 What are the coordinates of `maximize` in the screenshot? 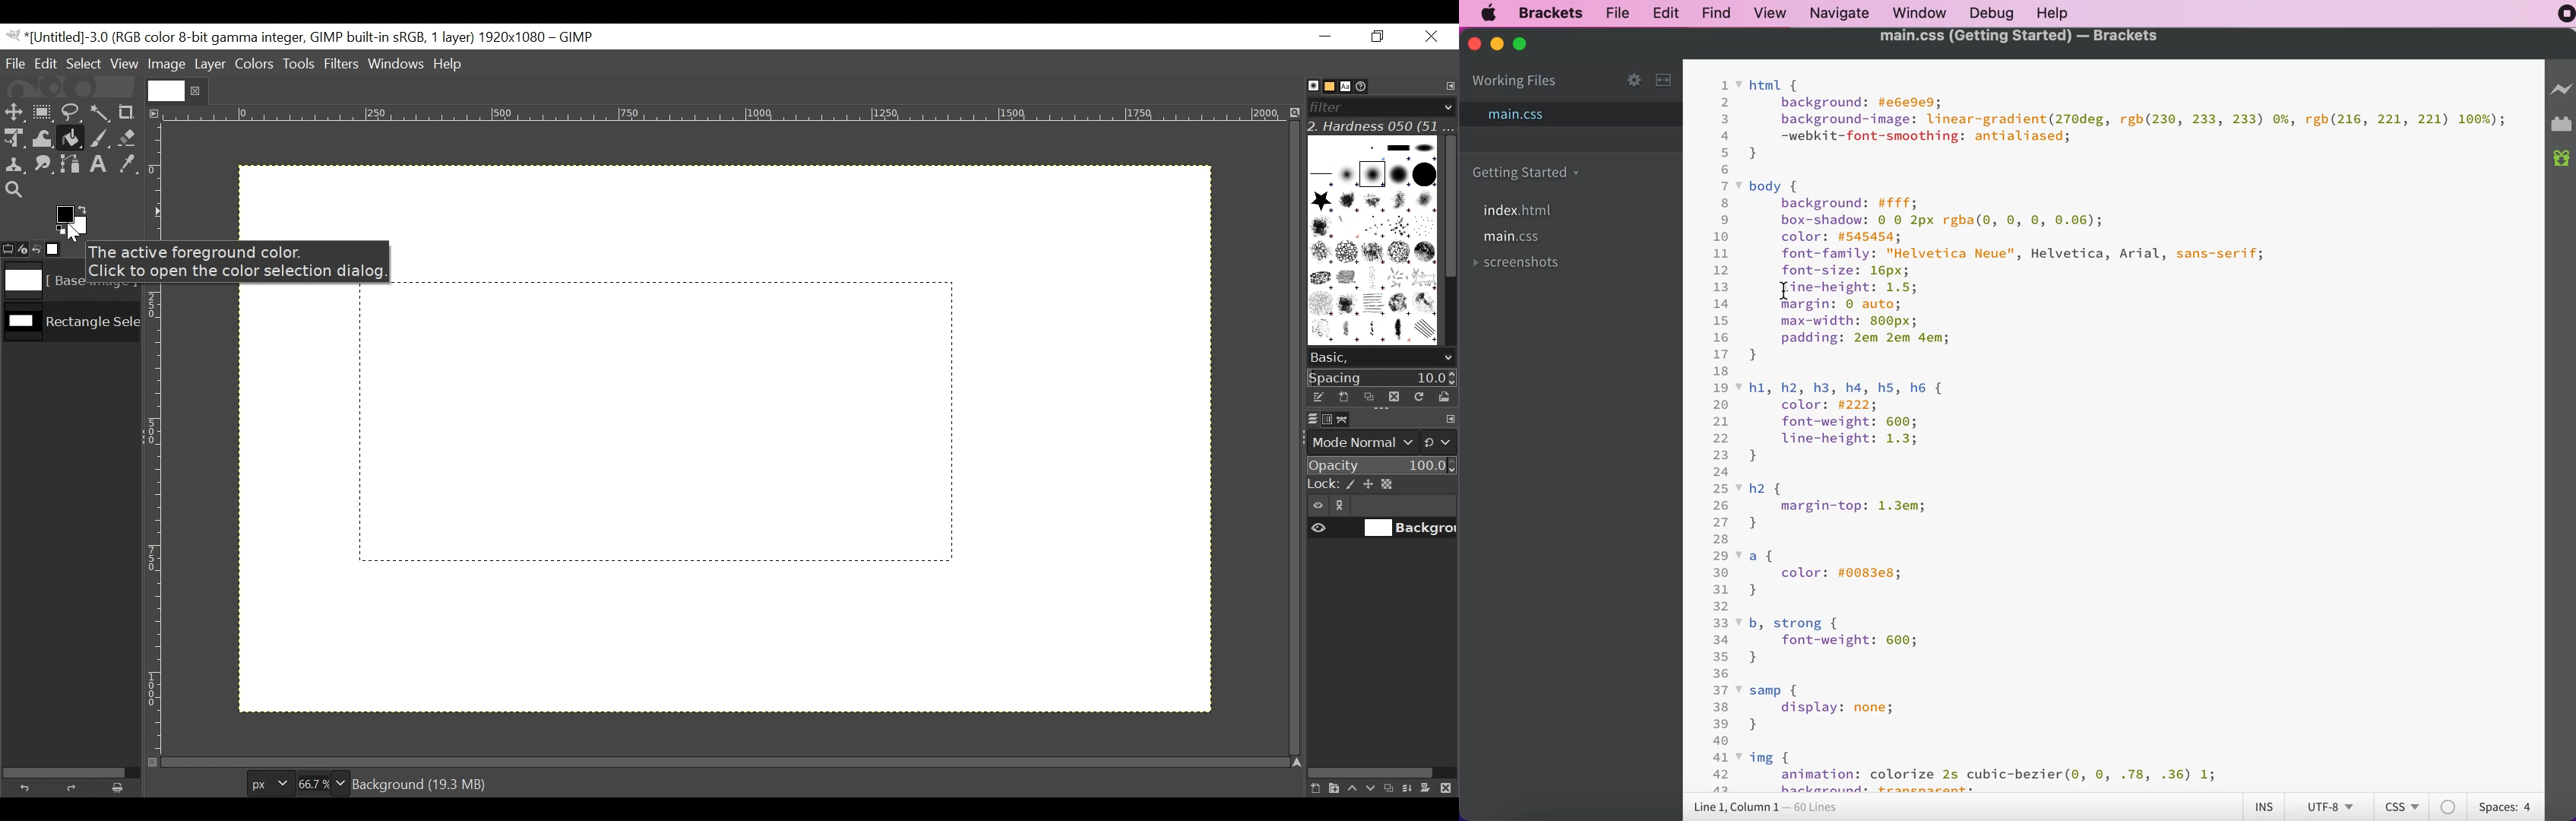 It's located at (1526, 48).